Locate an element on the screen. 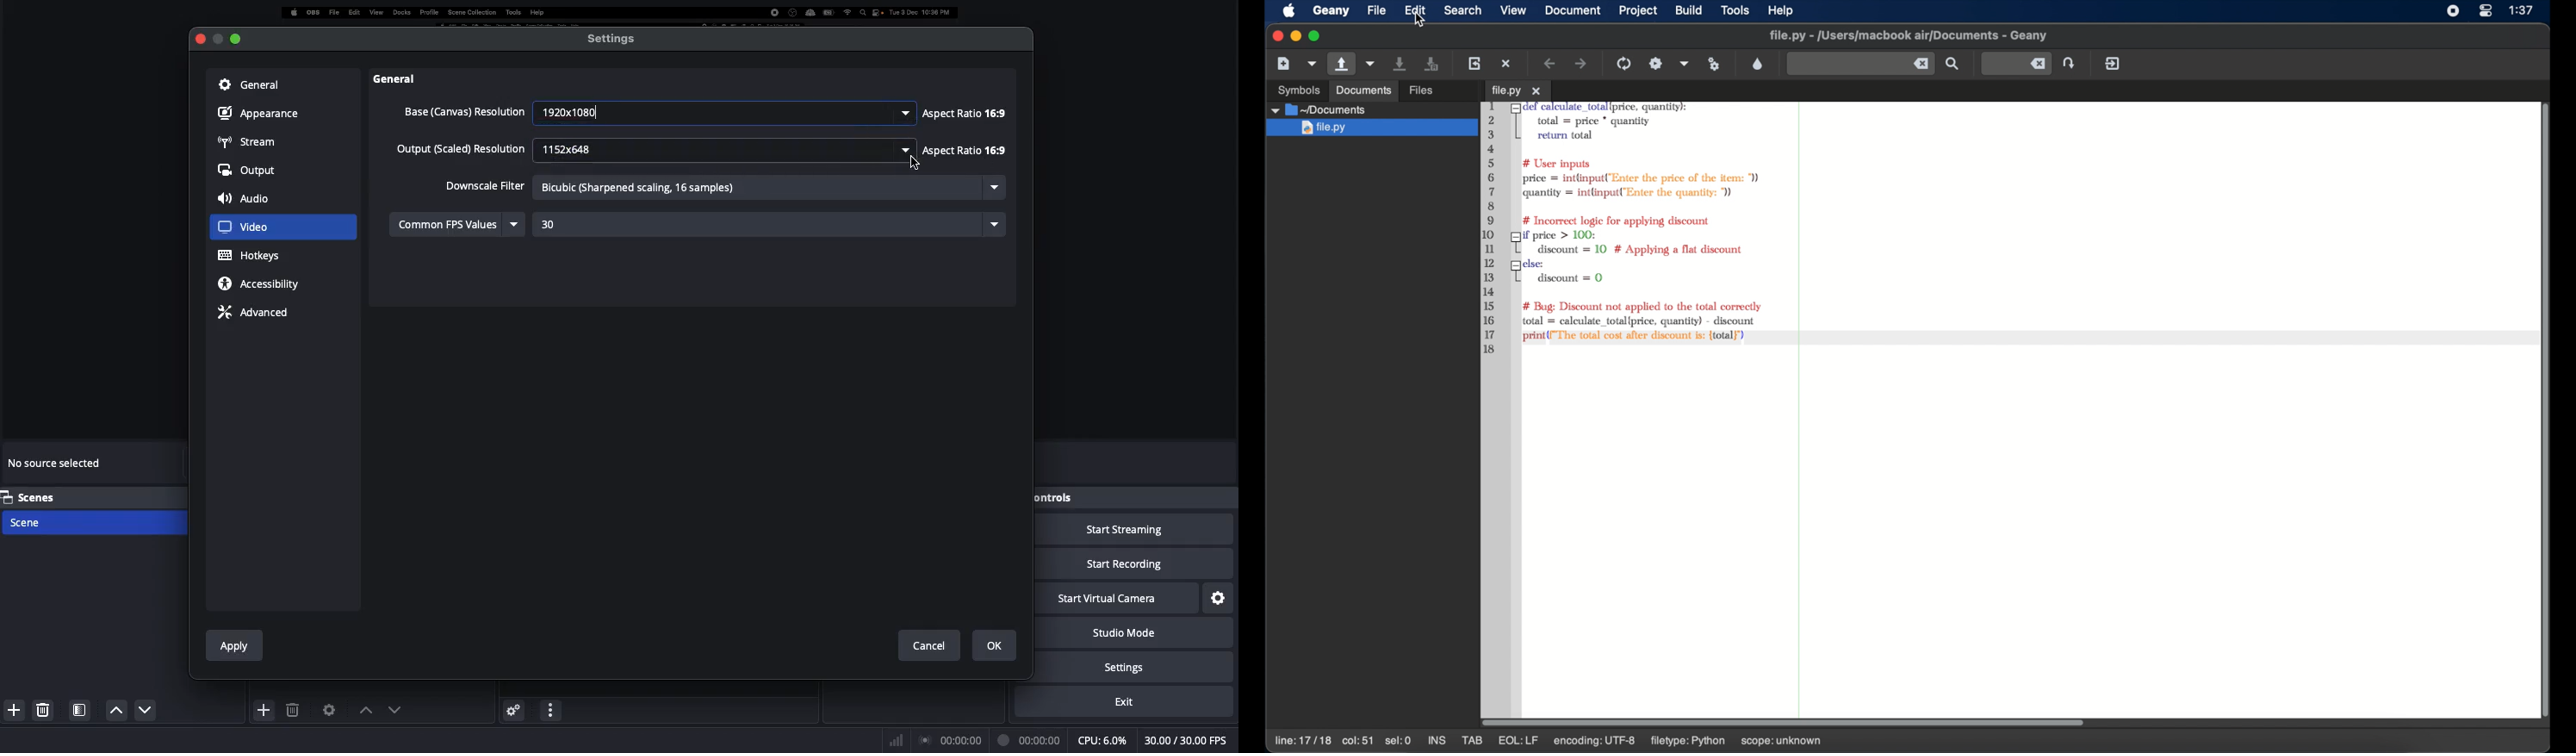  navigate forward a location is located at coordinates (1581, 63).